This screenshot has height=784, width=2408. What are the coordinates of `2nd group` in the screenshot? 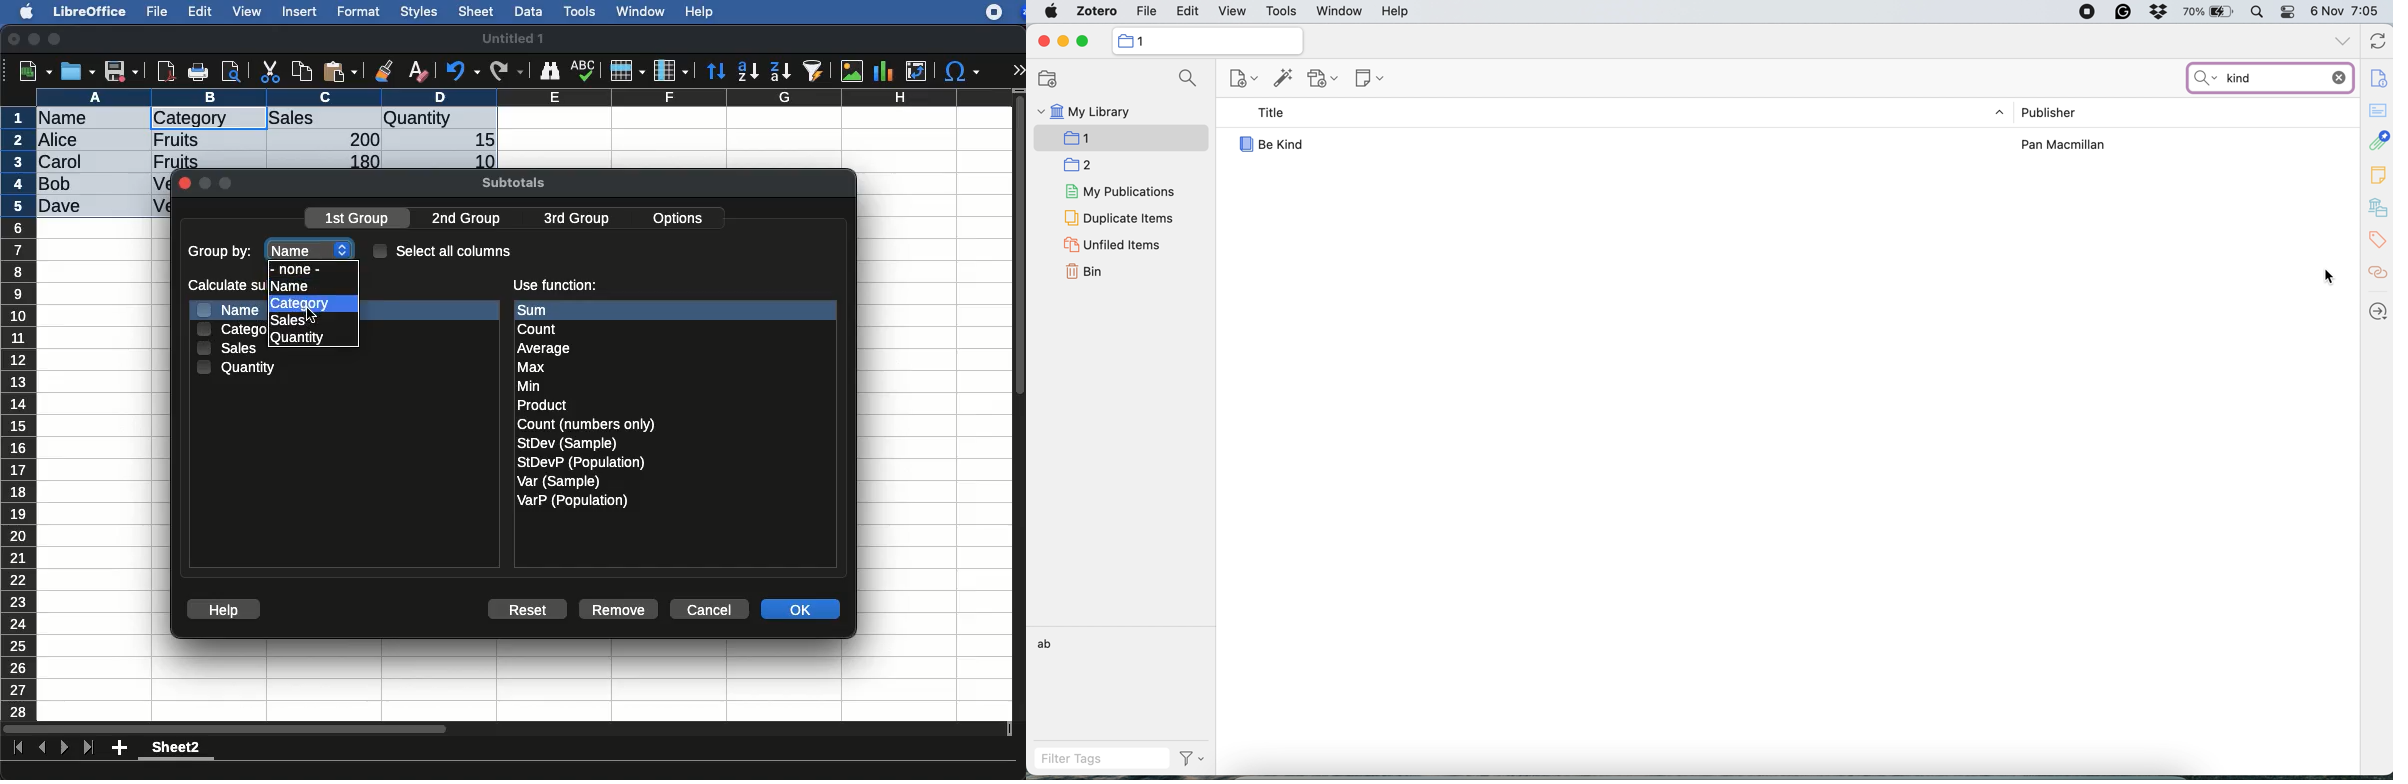 It's located at (471, 219).